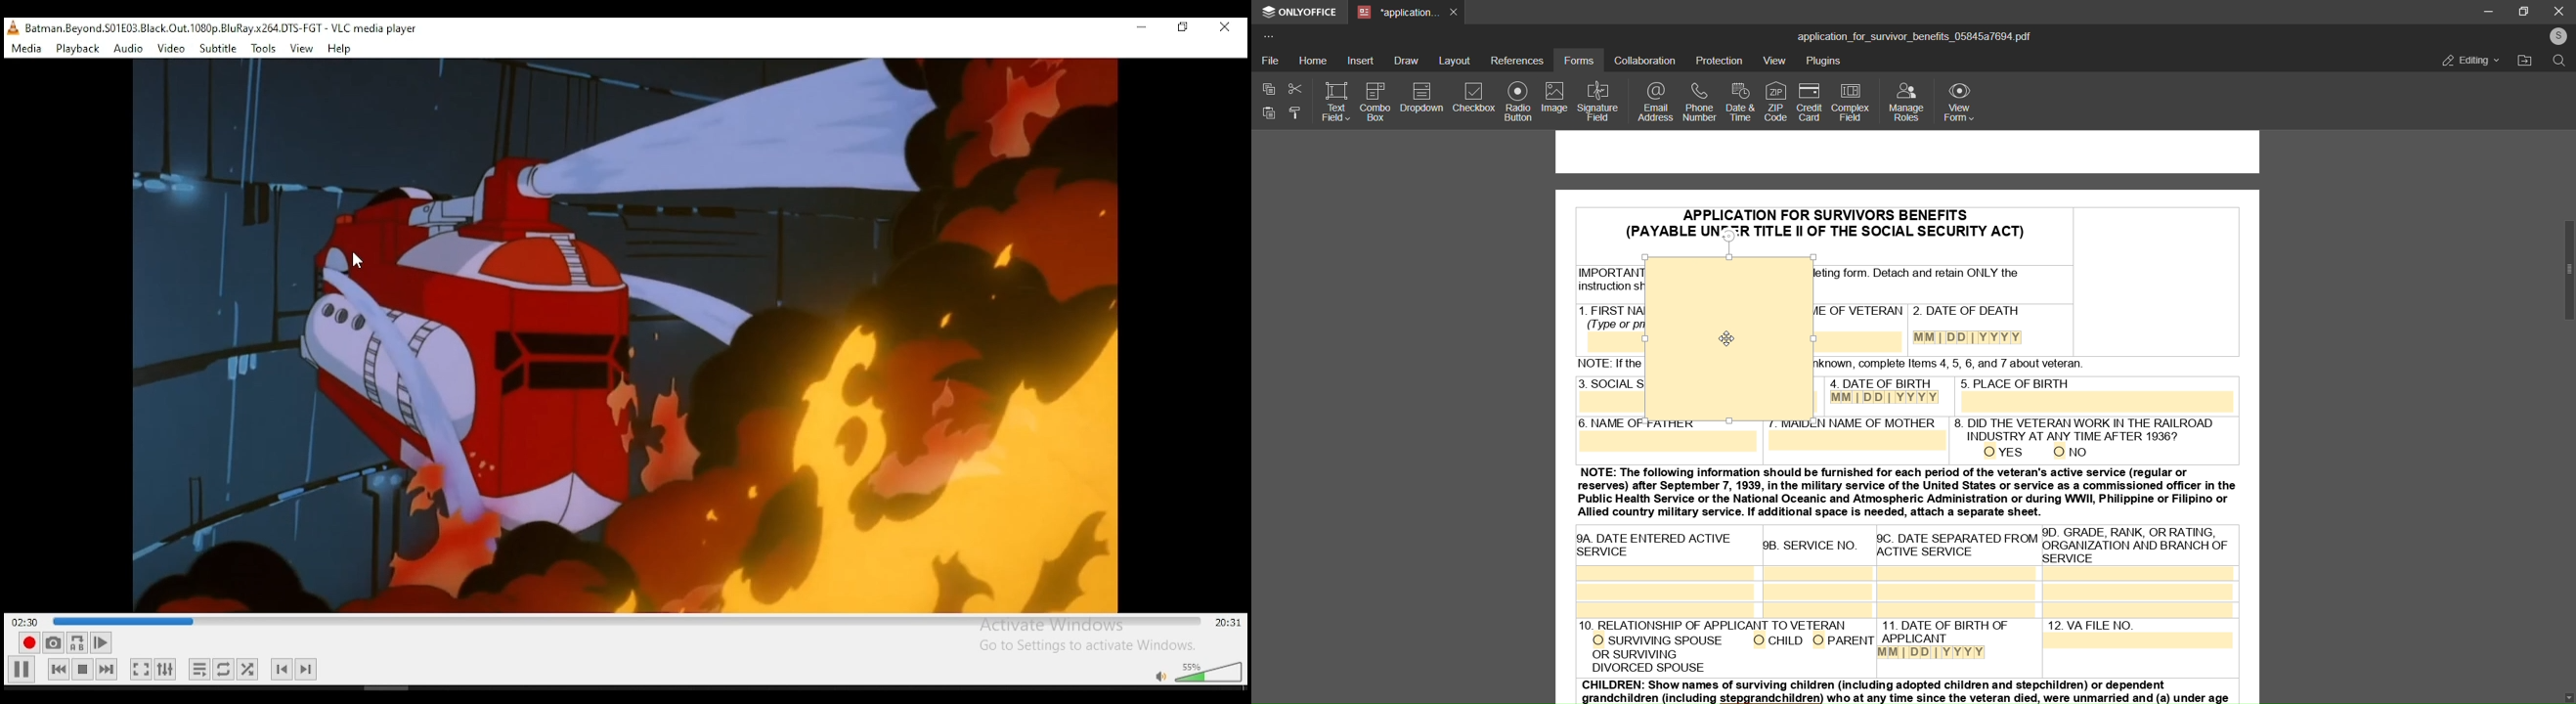 Image resolution: width=2576 pixels, height=728 pixels. Describe the element at coordinates (106, 670) in the screenshot. I see `next media in playlist, skips forward when held` at that location.